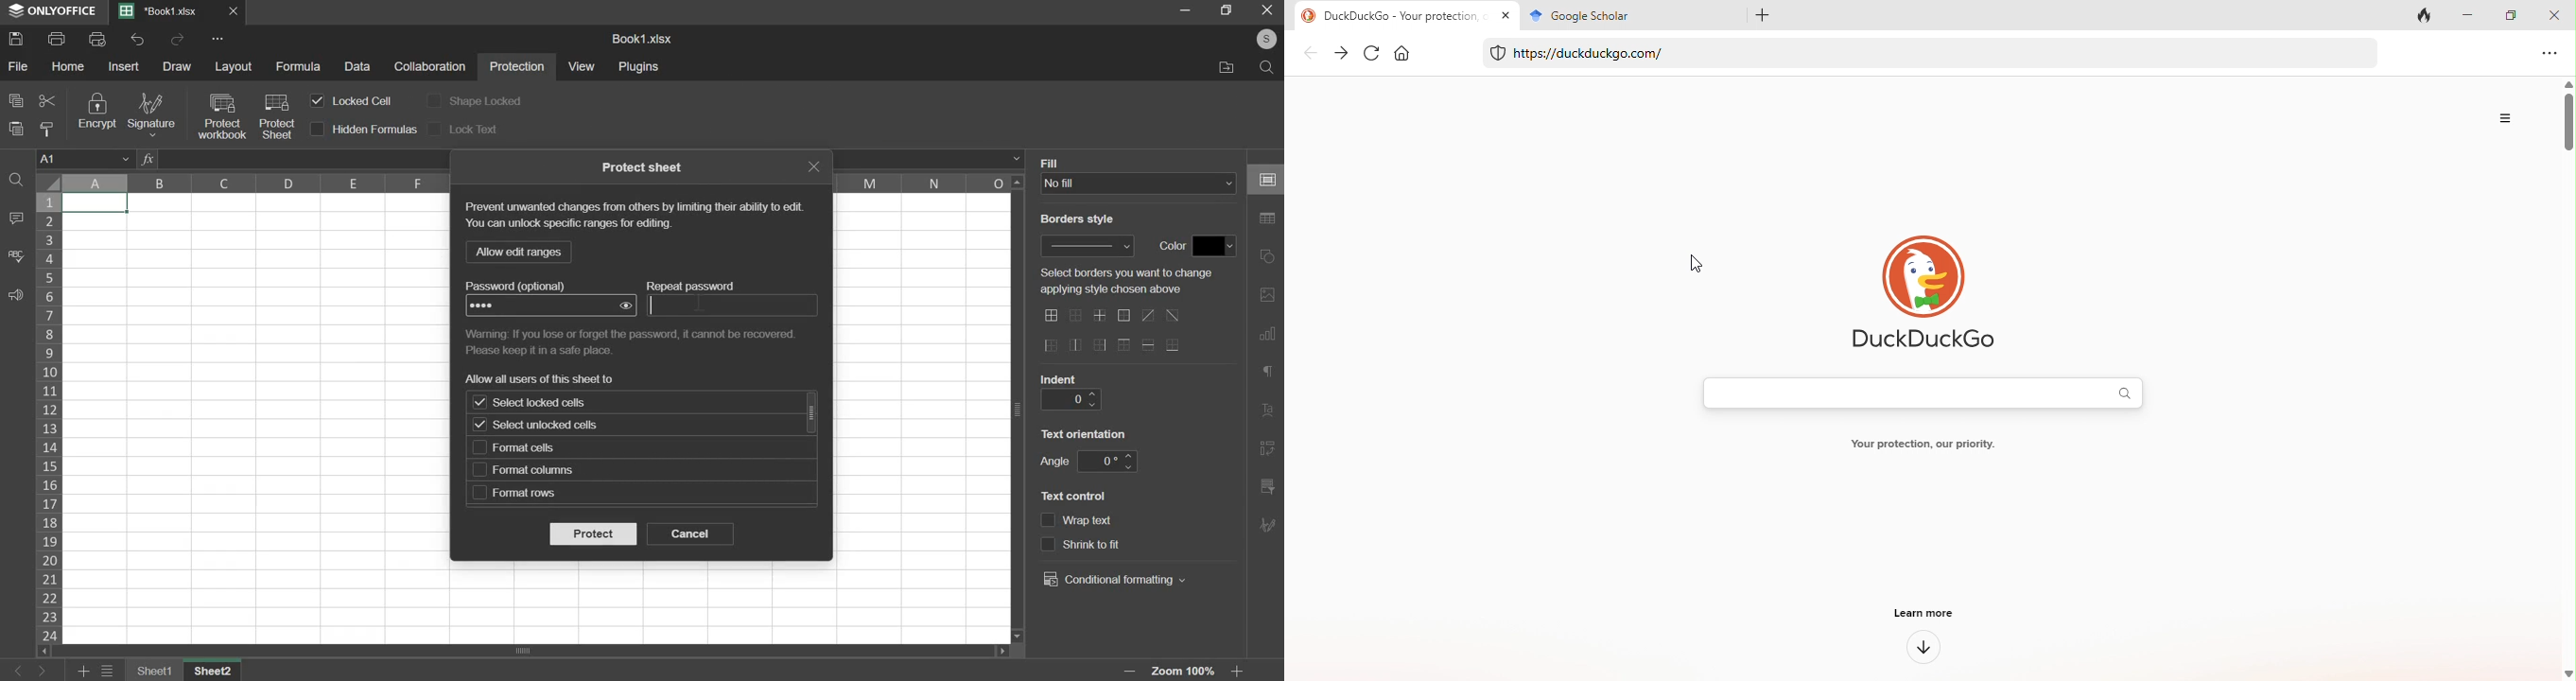 This screenshot has width=2576, height=700. I want to click on selected cell, so click(96, 203).